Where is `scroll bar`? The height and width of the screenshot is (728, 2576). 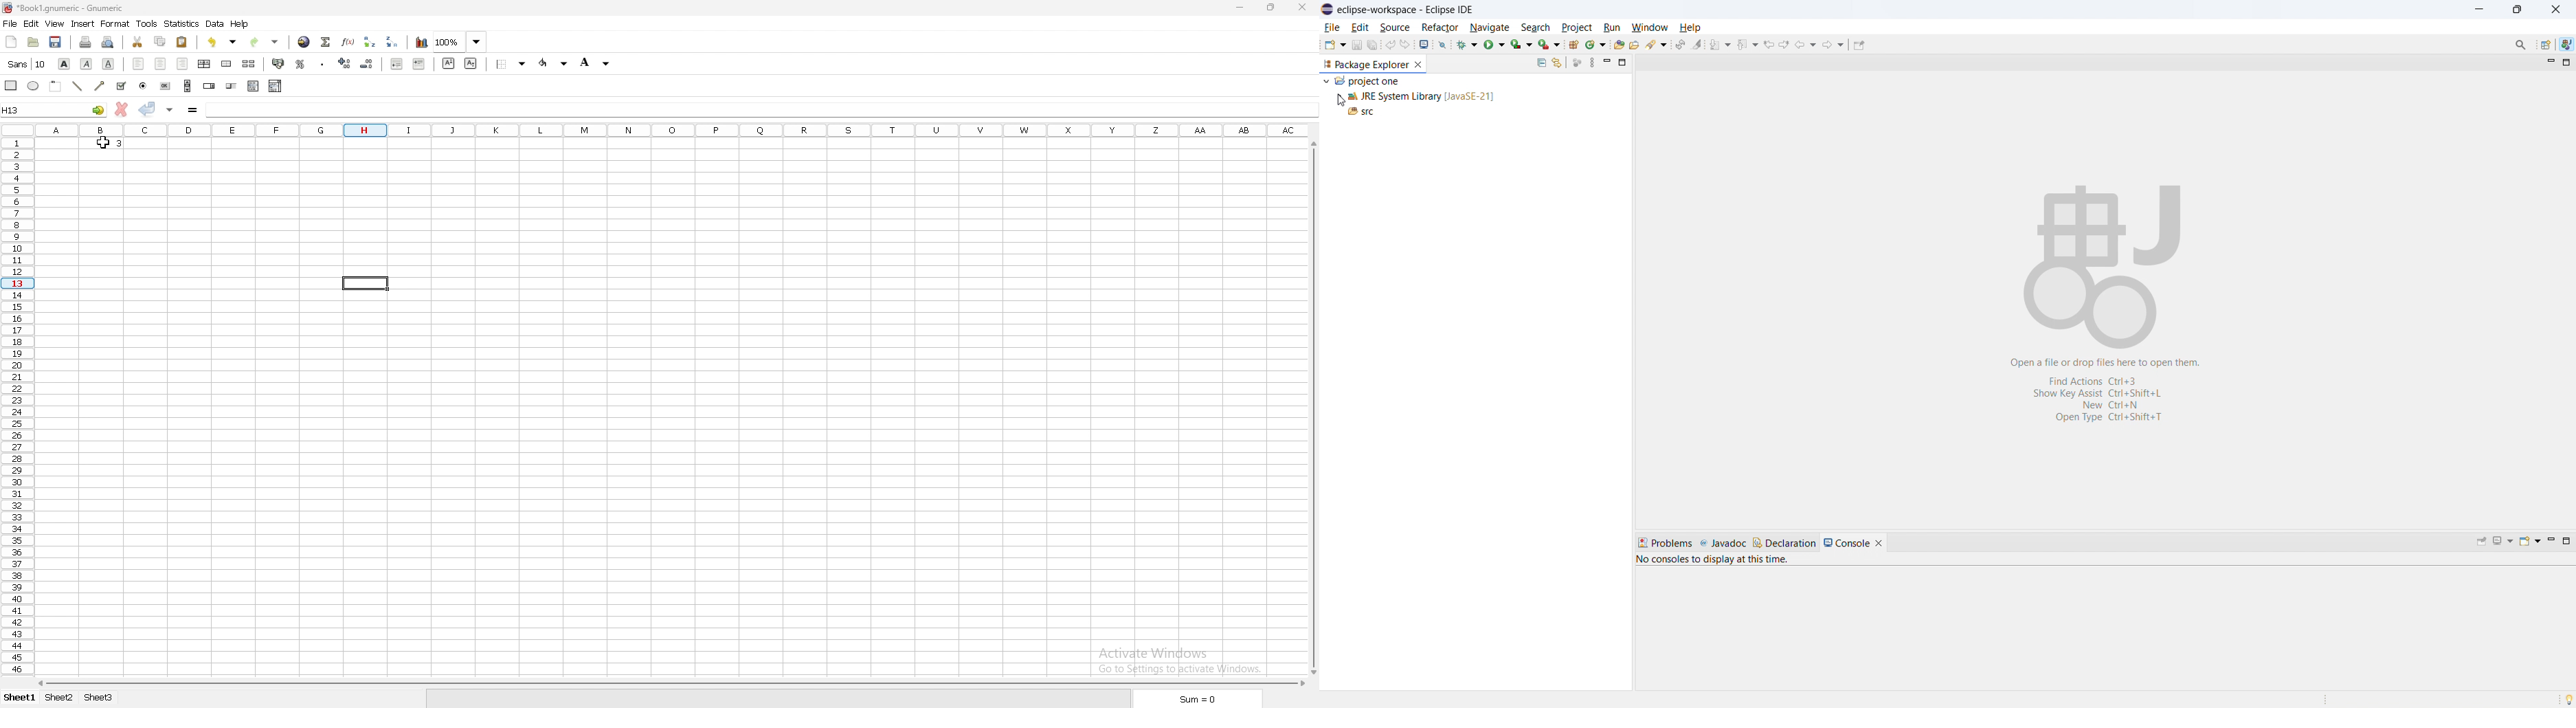 scroll bar is located at coordinates (1312, 406).